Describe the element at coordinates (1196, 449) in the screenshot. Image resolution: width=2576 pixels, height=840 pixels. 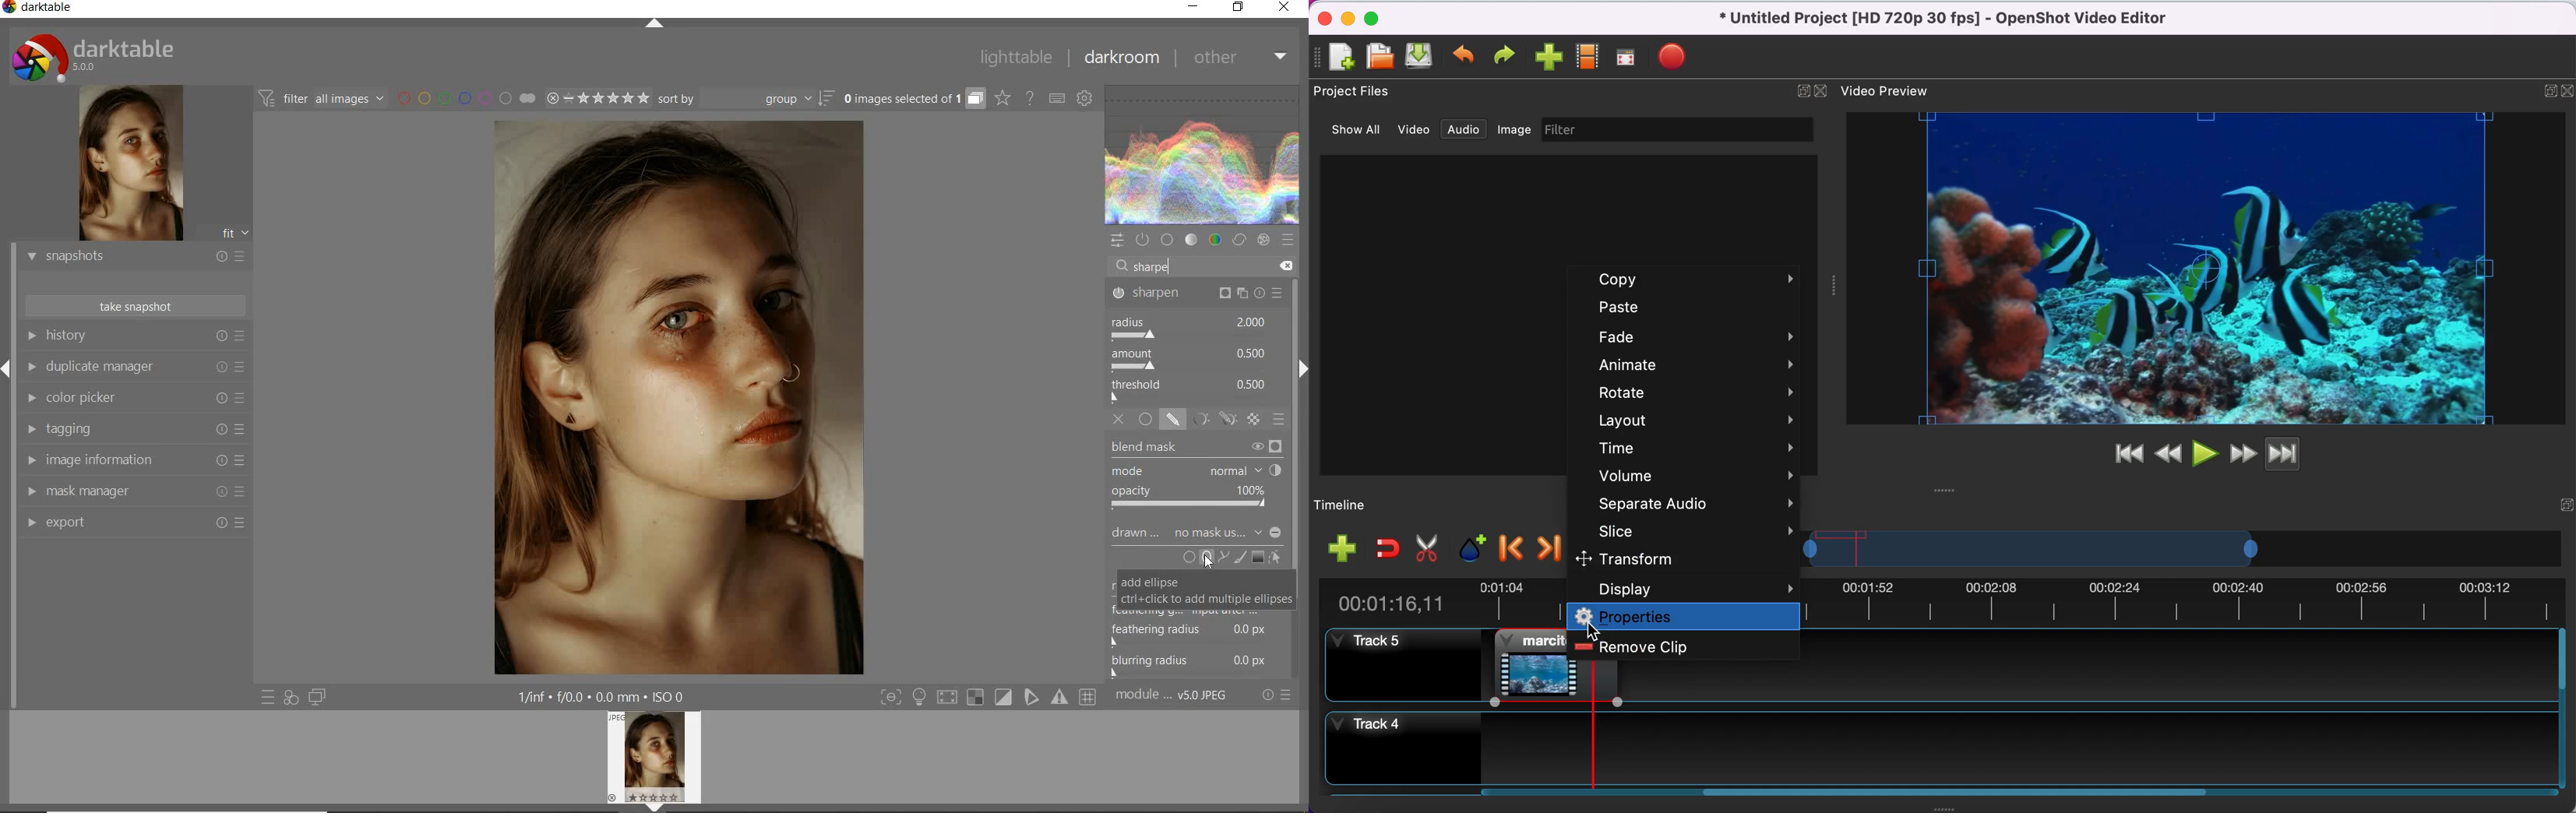
I see `BLEND MASK` at that location.